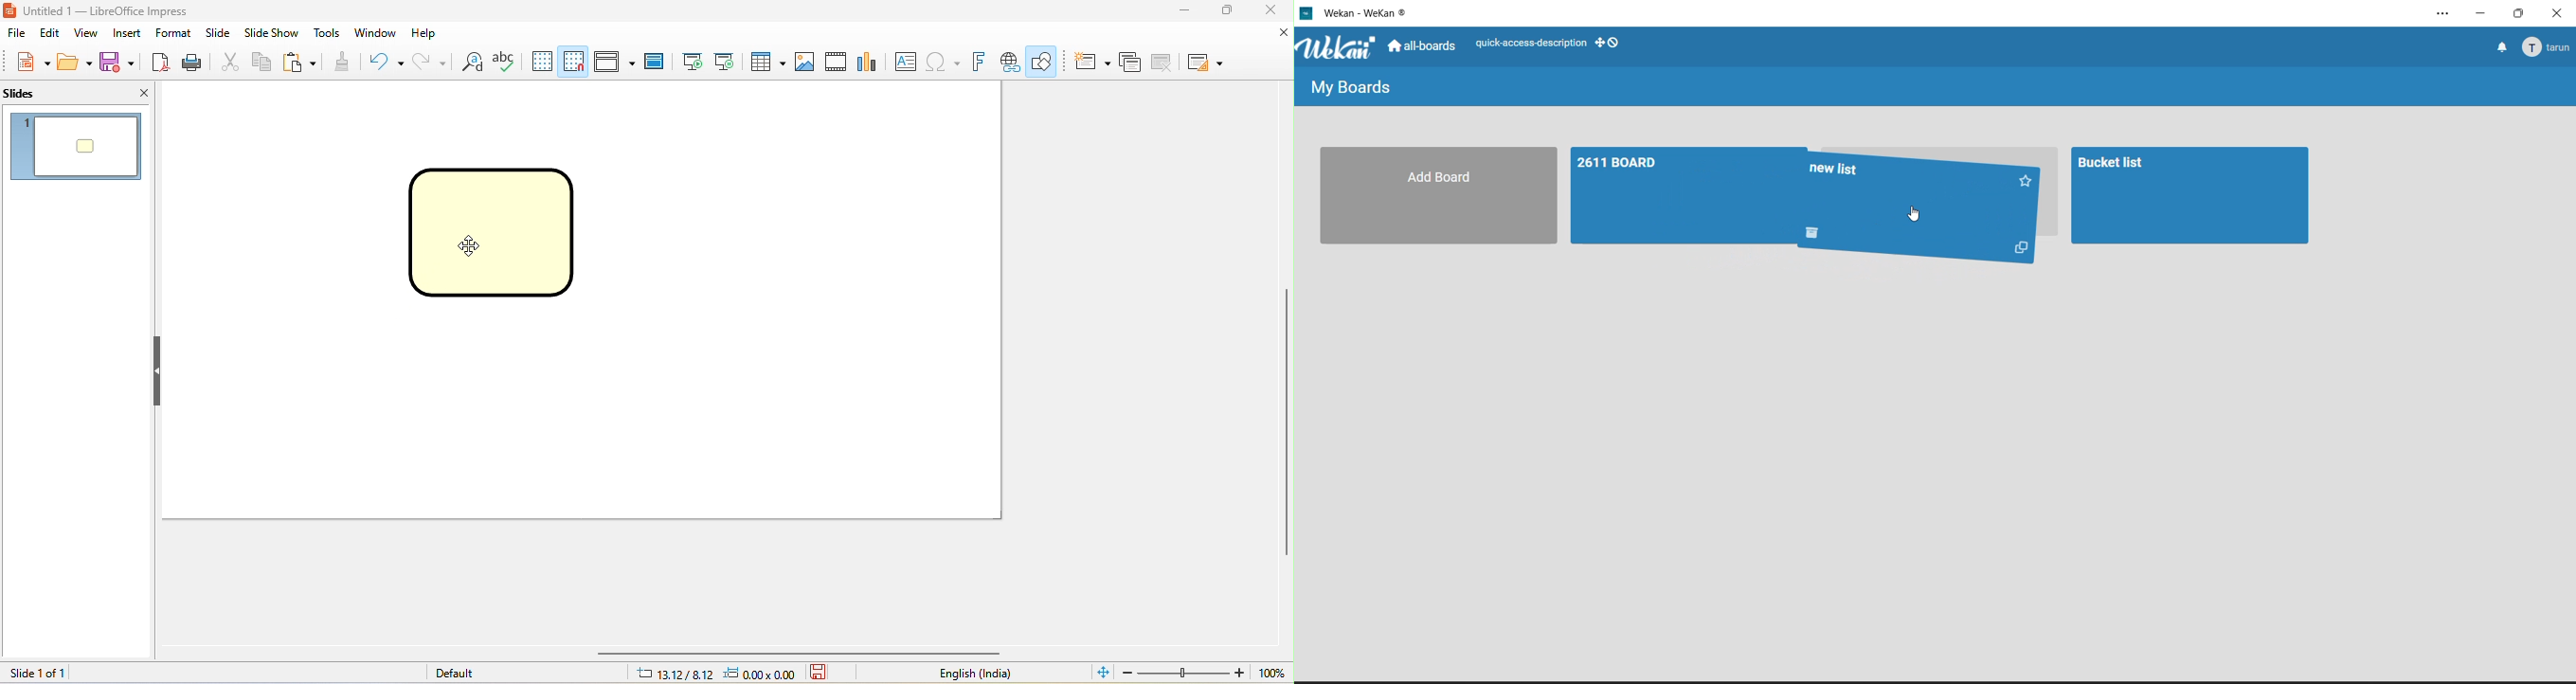 The image size is (2576, 700). I want to click on paste, so click(302, 63).